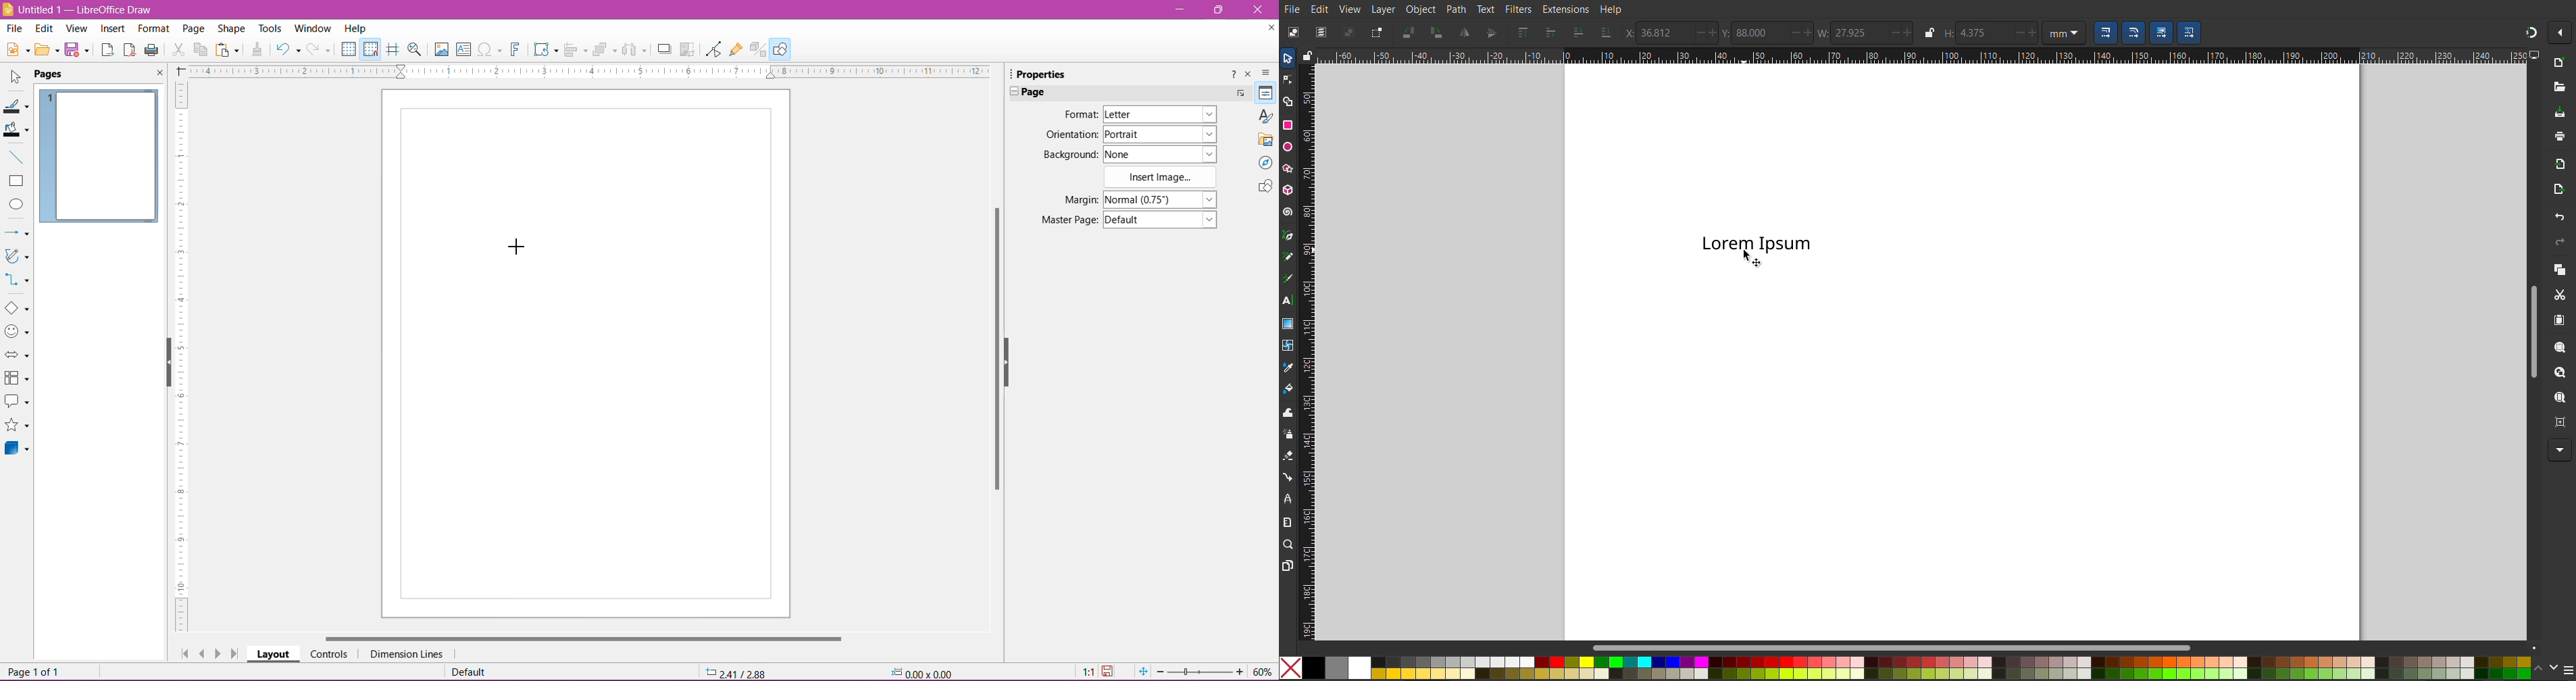  I want to click on Cut, so click(2559, 295).